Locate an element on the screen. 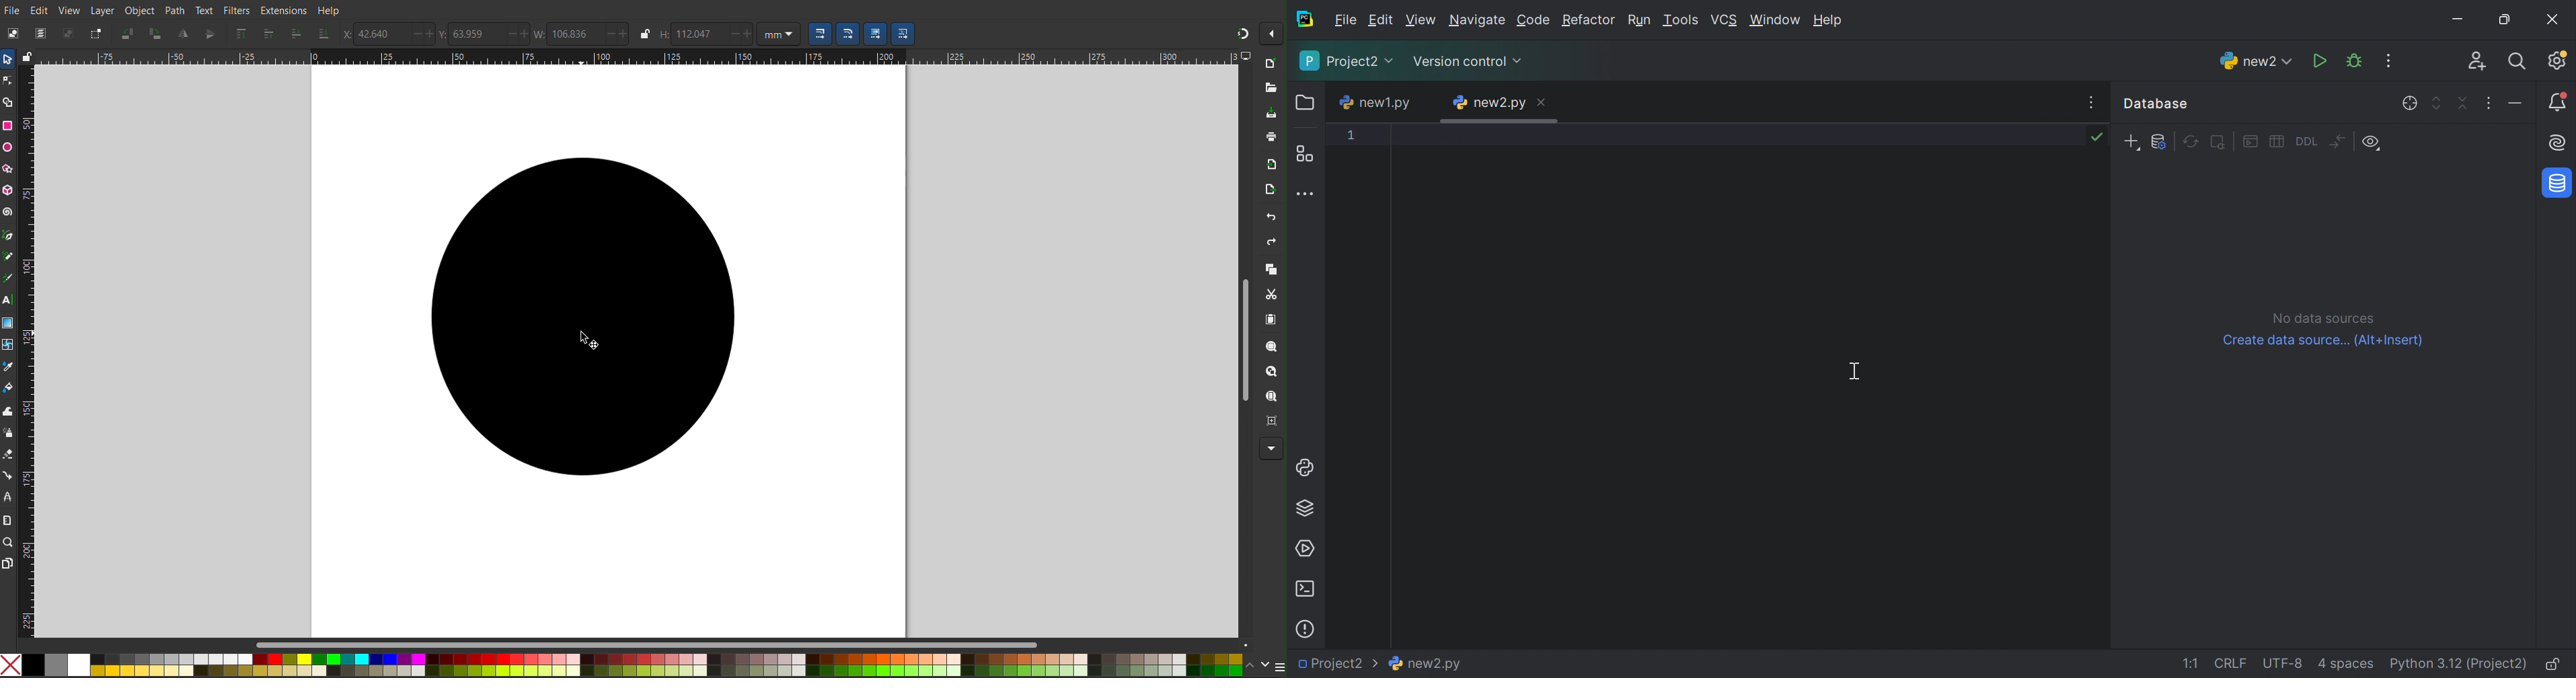 This screenshot has width=2576, height=700. Terminal is located at coordinates (1305, 590).